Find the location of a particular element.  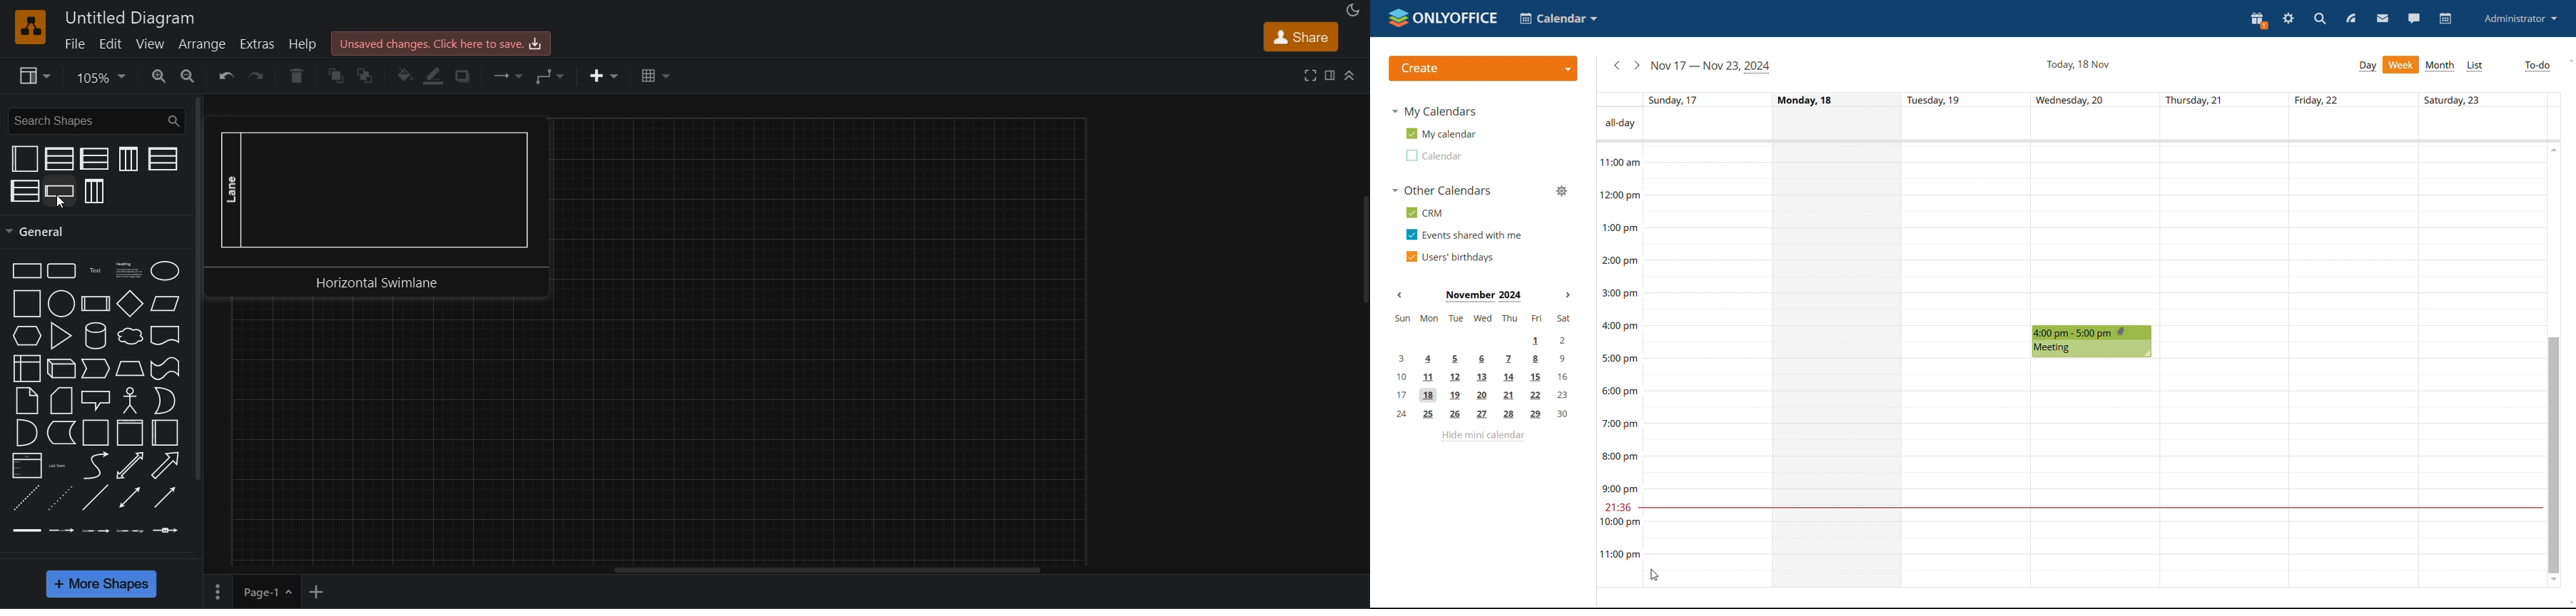

more shapes is located at coordinates (103, 585).